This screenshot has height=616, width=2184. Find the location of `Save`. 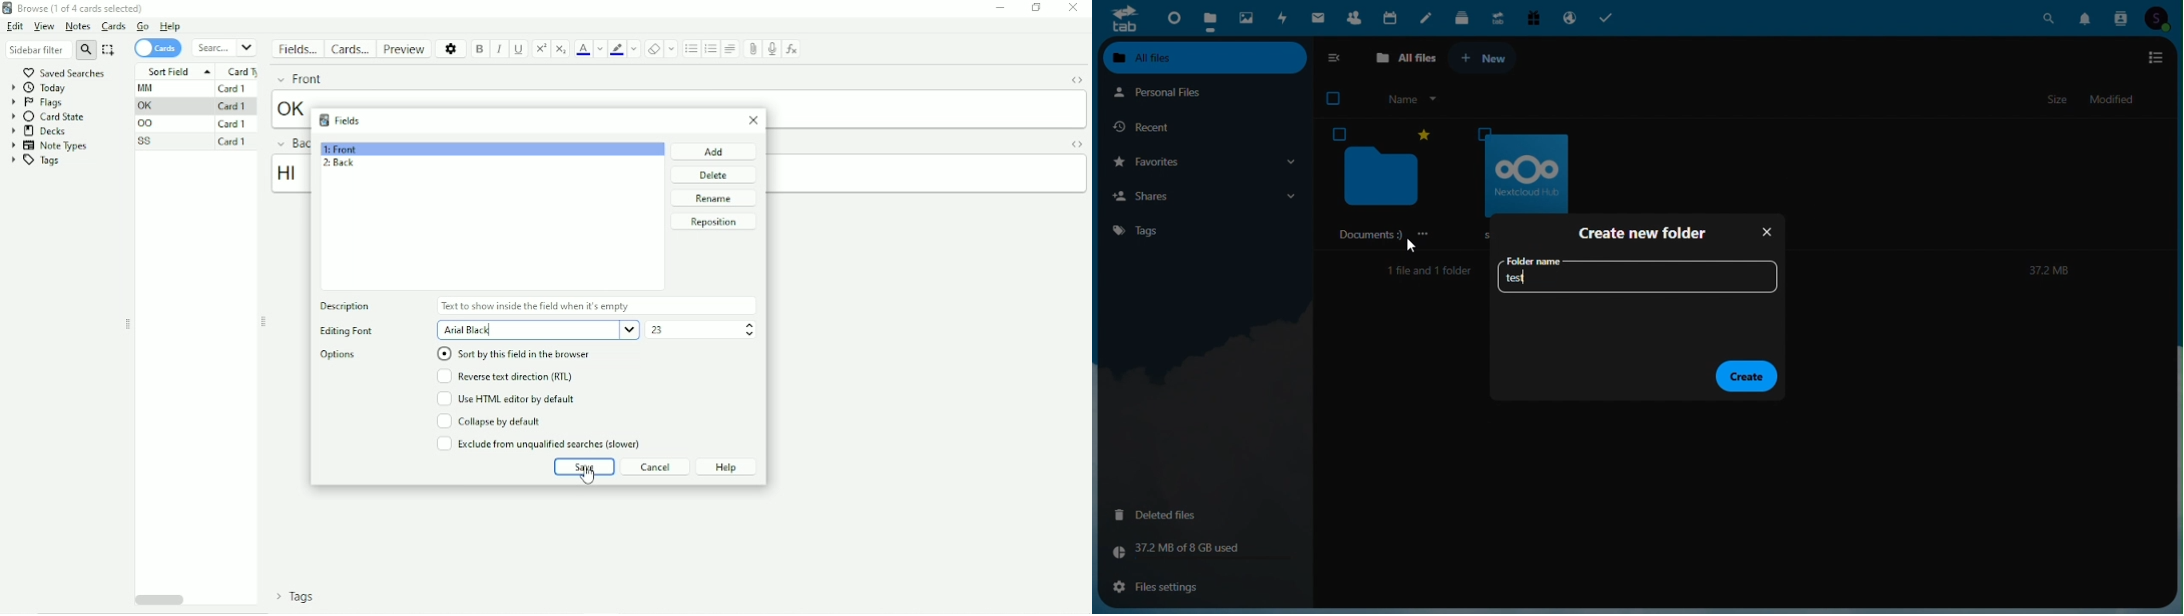

Save is located at coordinates (584, 466).